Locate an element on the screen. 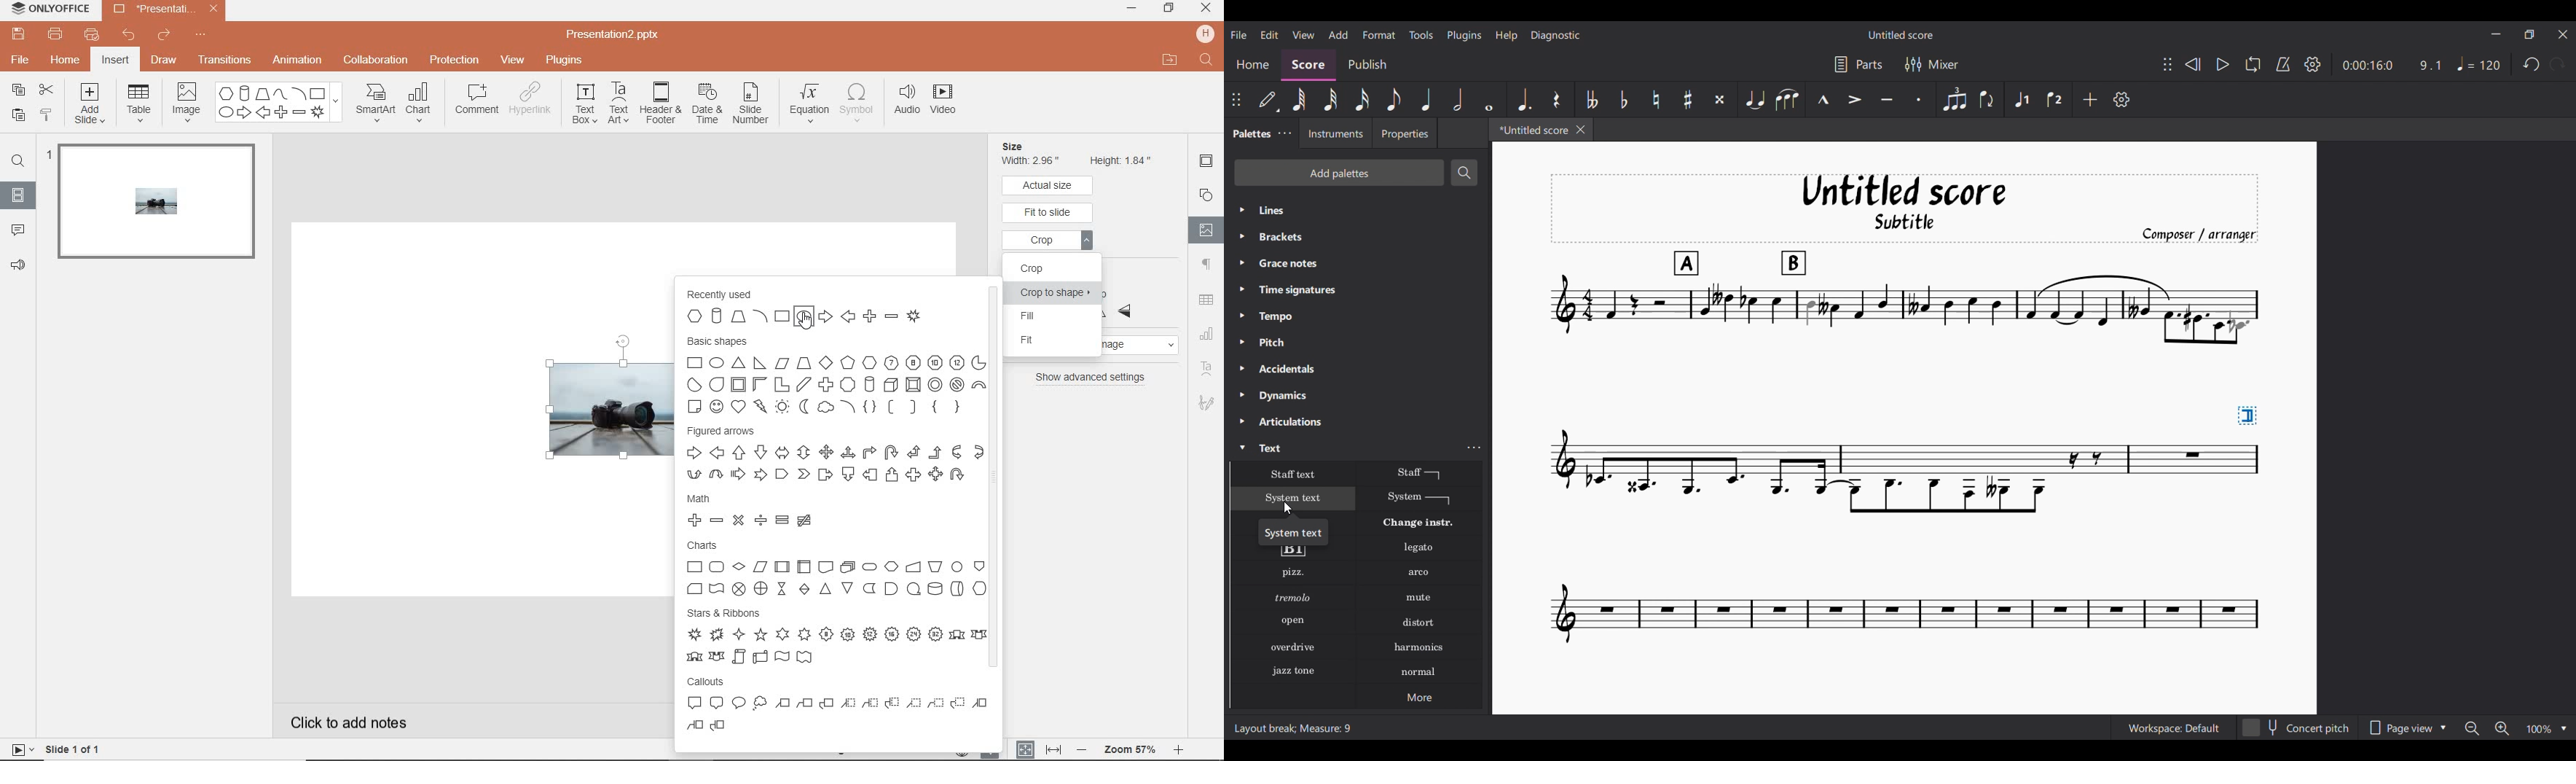 The width and height of the screenshot is (2576, 784). Tempo is located at coordinates (2479, 64).